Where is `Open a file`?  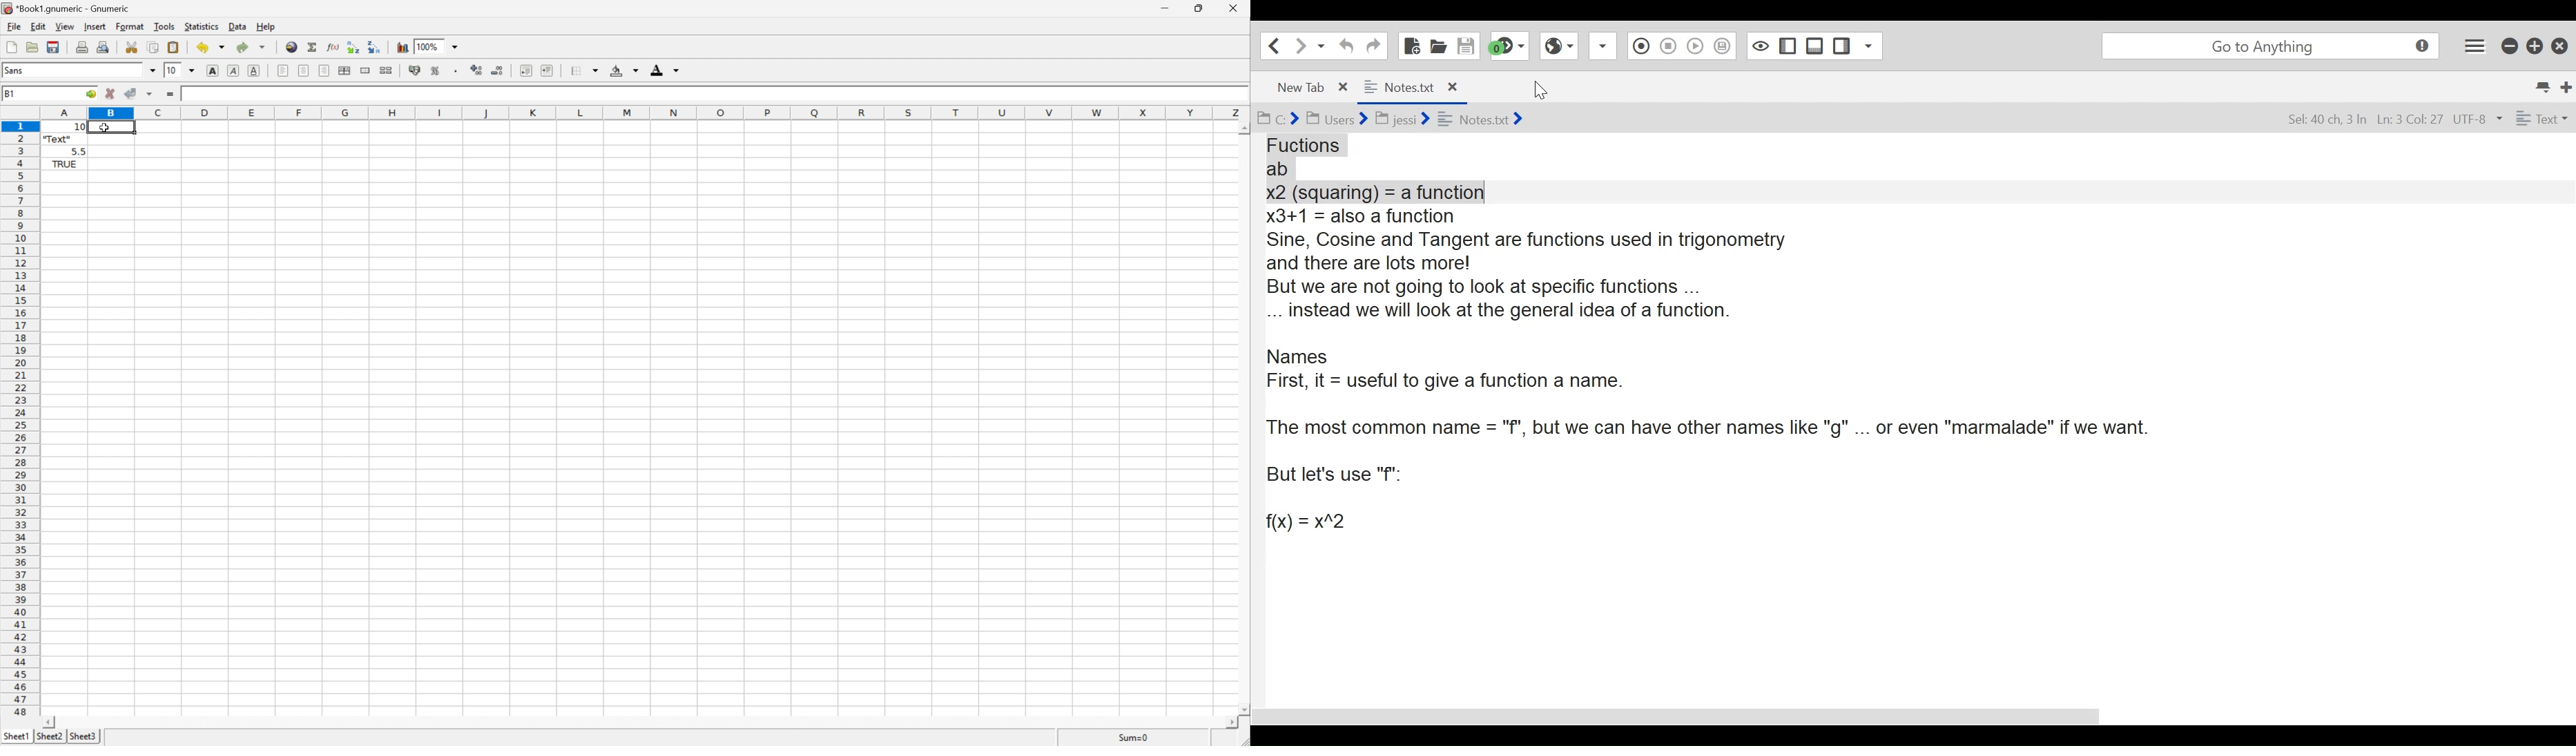 Open a file is located at coordinates (35, 48).